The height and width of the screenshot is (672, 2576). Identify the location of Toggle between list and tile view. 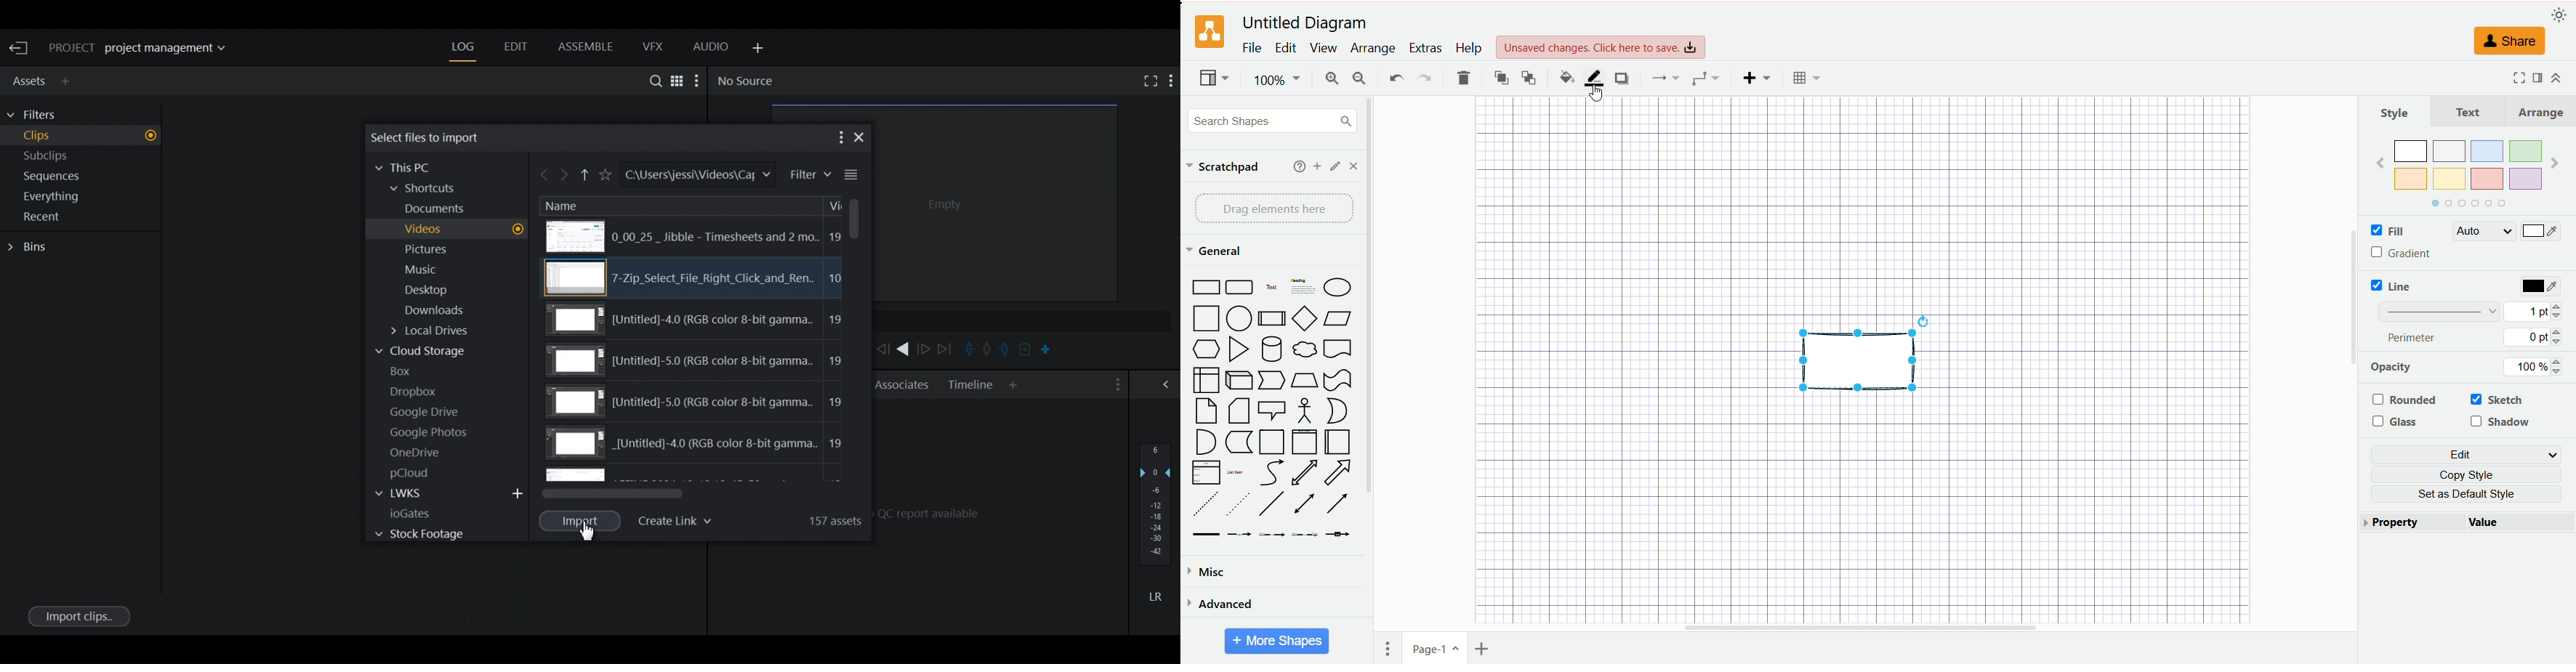
(851, 175).